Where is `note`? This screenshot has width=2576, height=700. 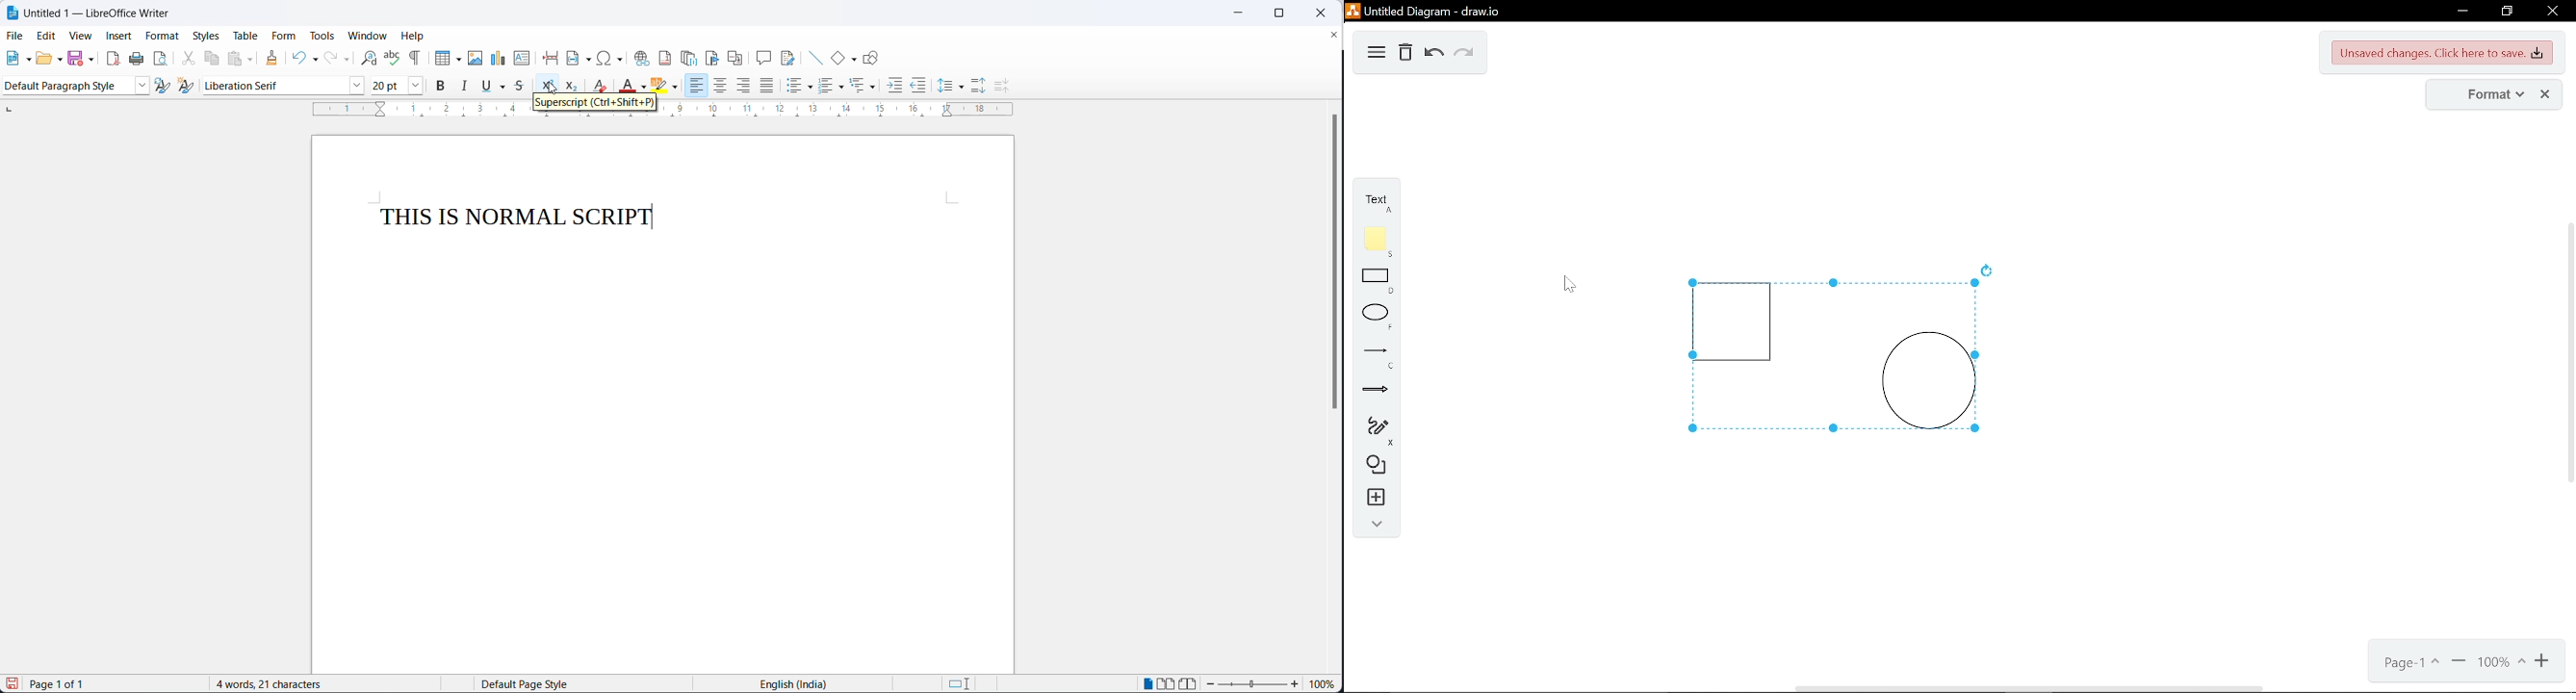 note is located at coordinates (1377, 241).